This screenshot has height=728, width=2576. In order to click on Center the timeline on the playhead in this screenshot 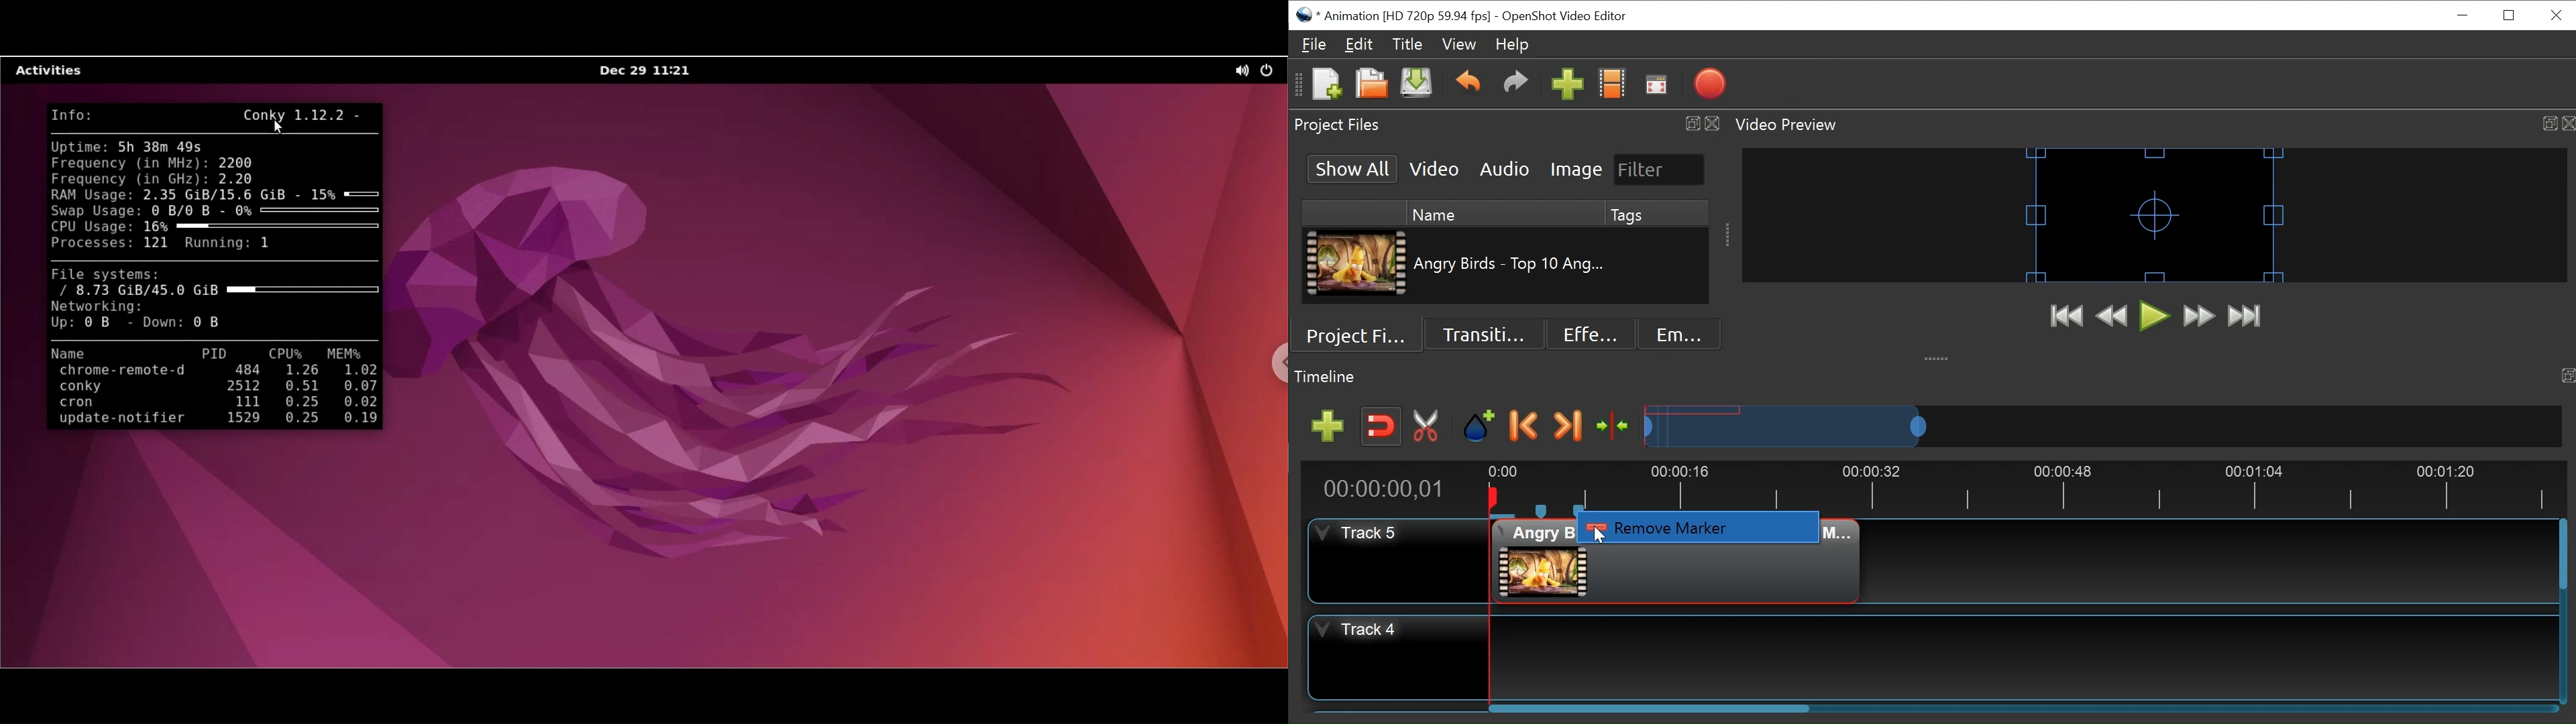, I will do `click(1613, 426)`.